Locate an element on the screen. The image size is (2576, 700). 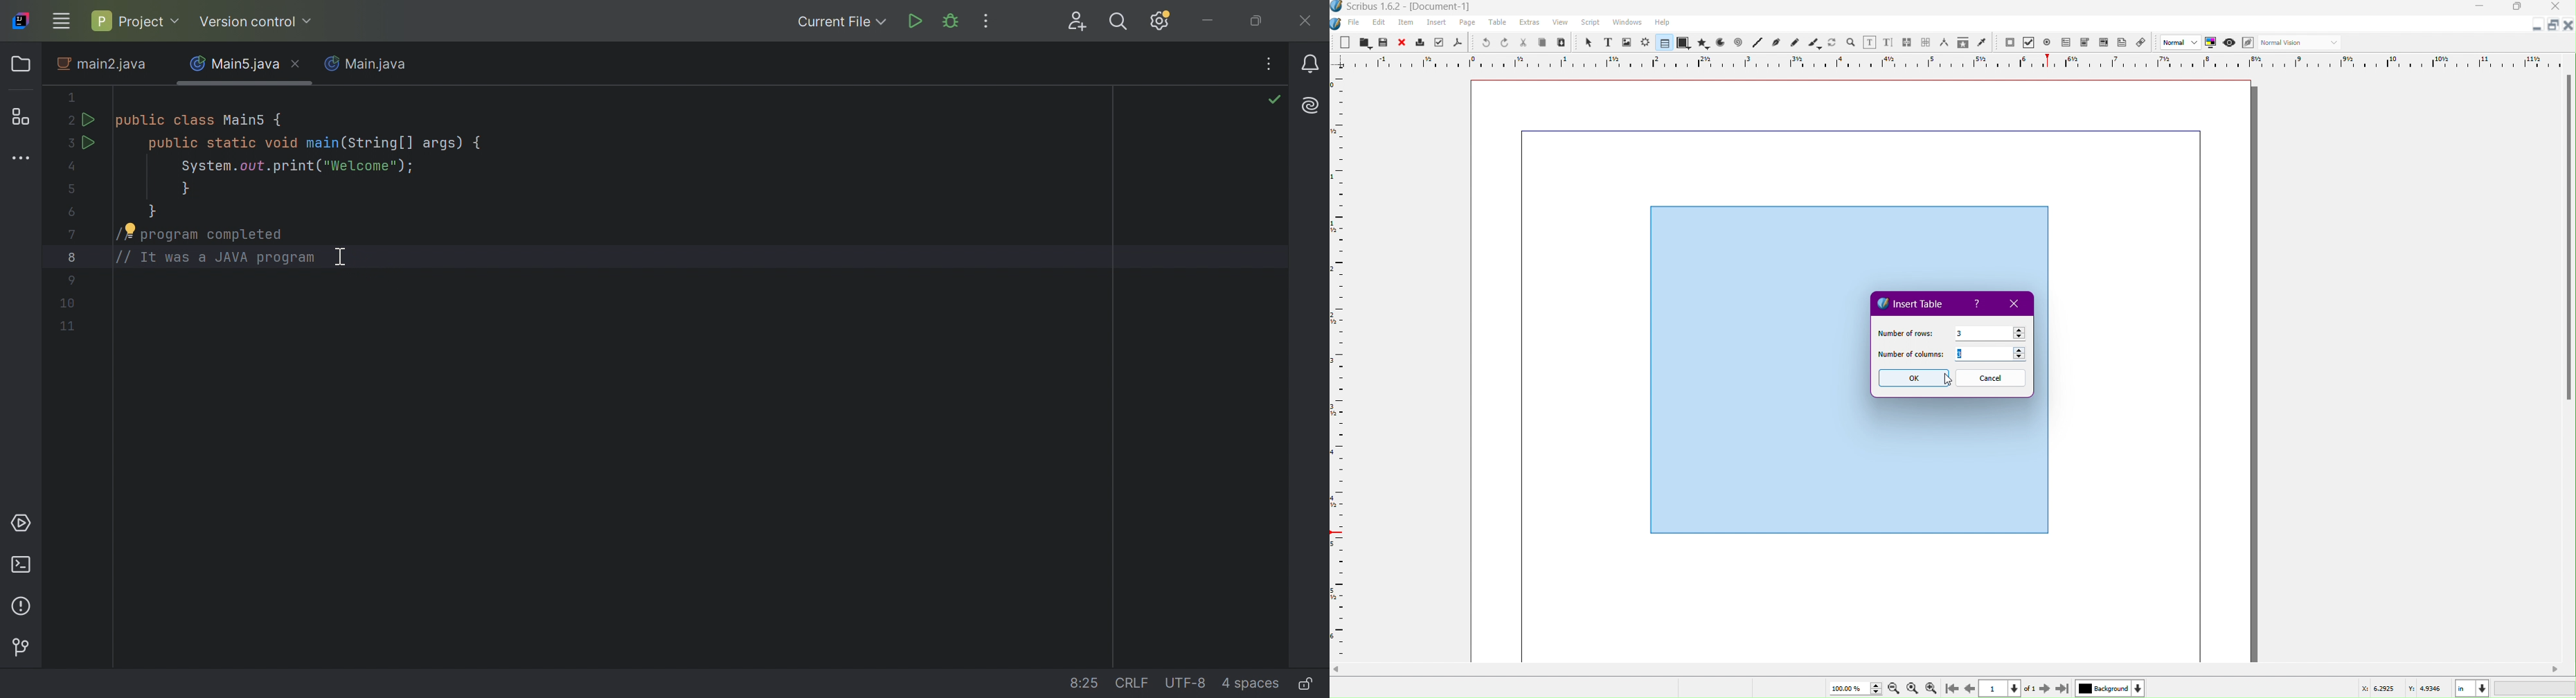
Preview Mode is located at coordinates (2231, 44).